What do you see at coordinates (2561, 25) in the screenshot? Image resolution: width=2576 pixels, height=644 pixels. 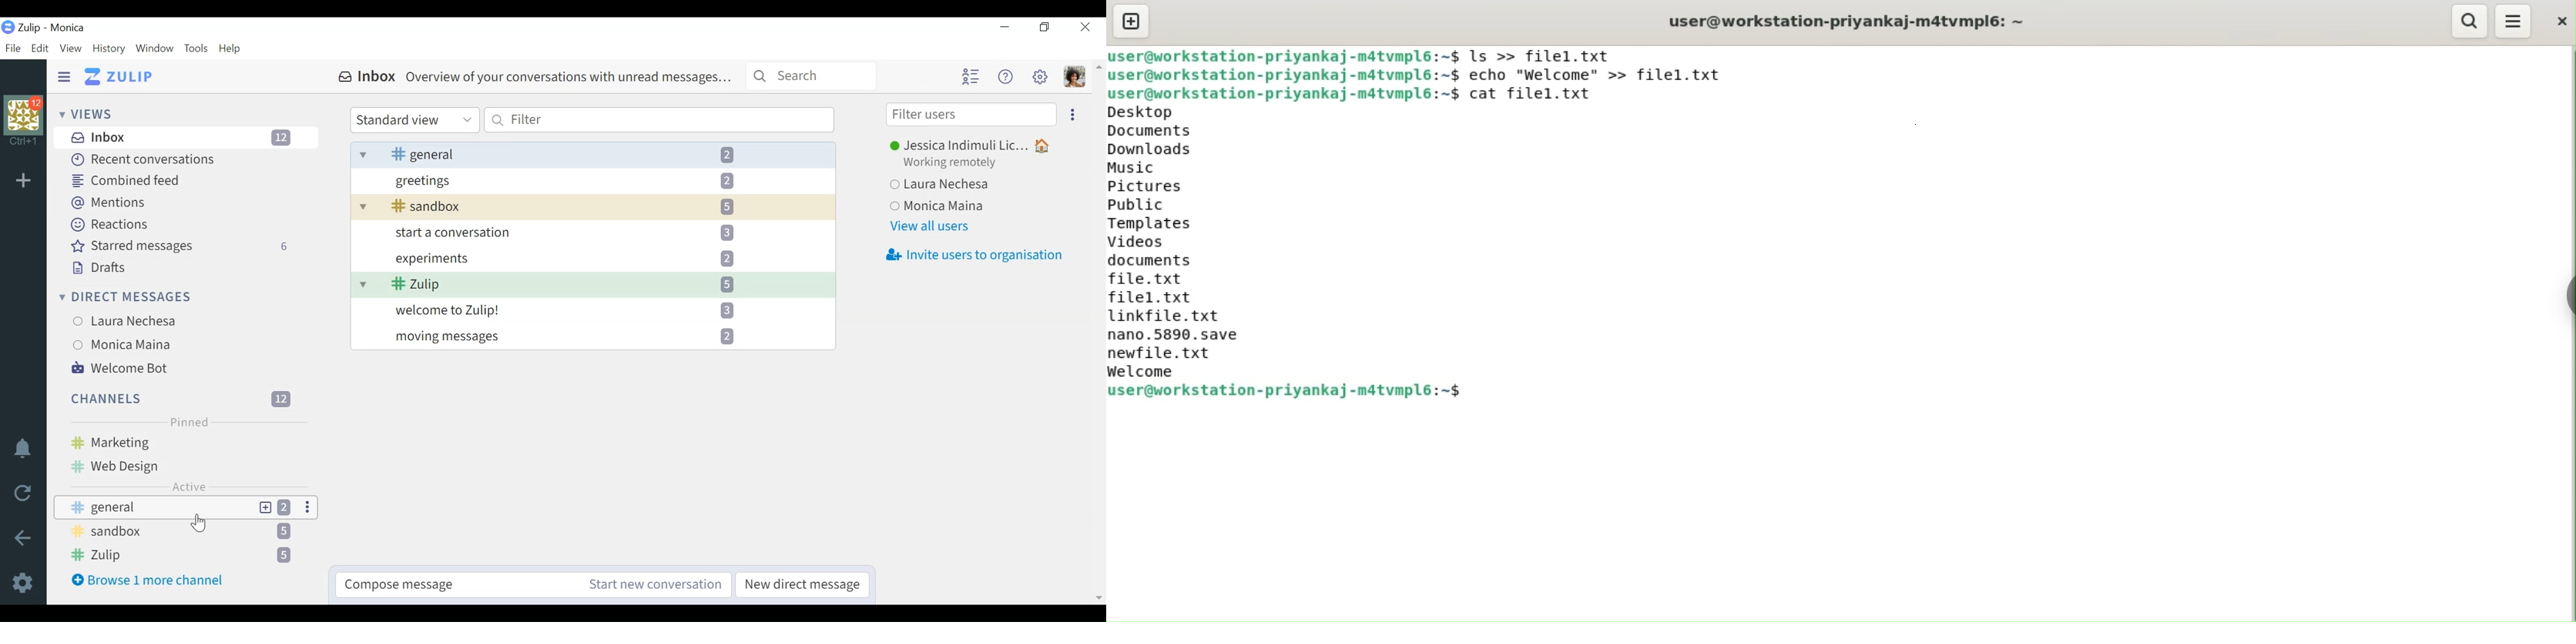 I see `close` at bounding box center [2561, 25].